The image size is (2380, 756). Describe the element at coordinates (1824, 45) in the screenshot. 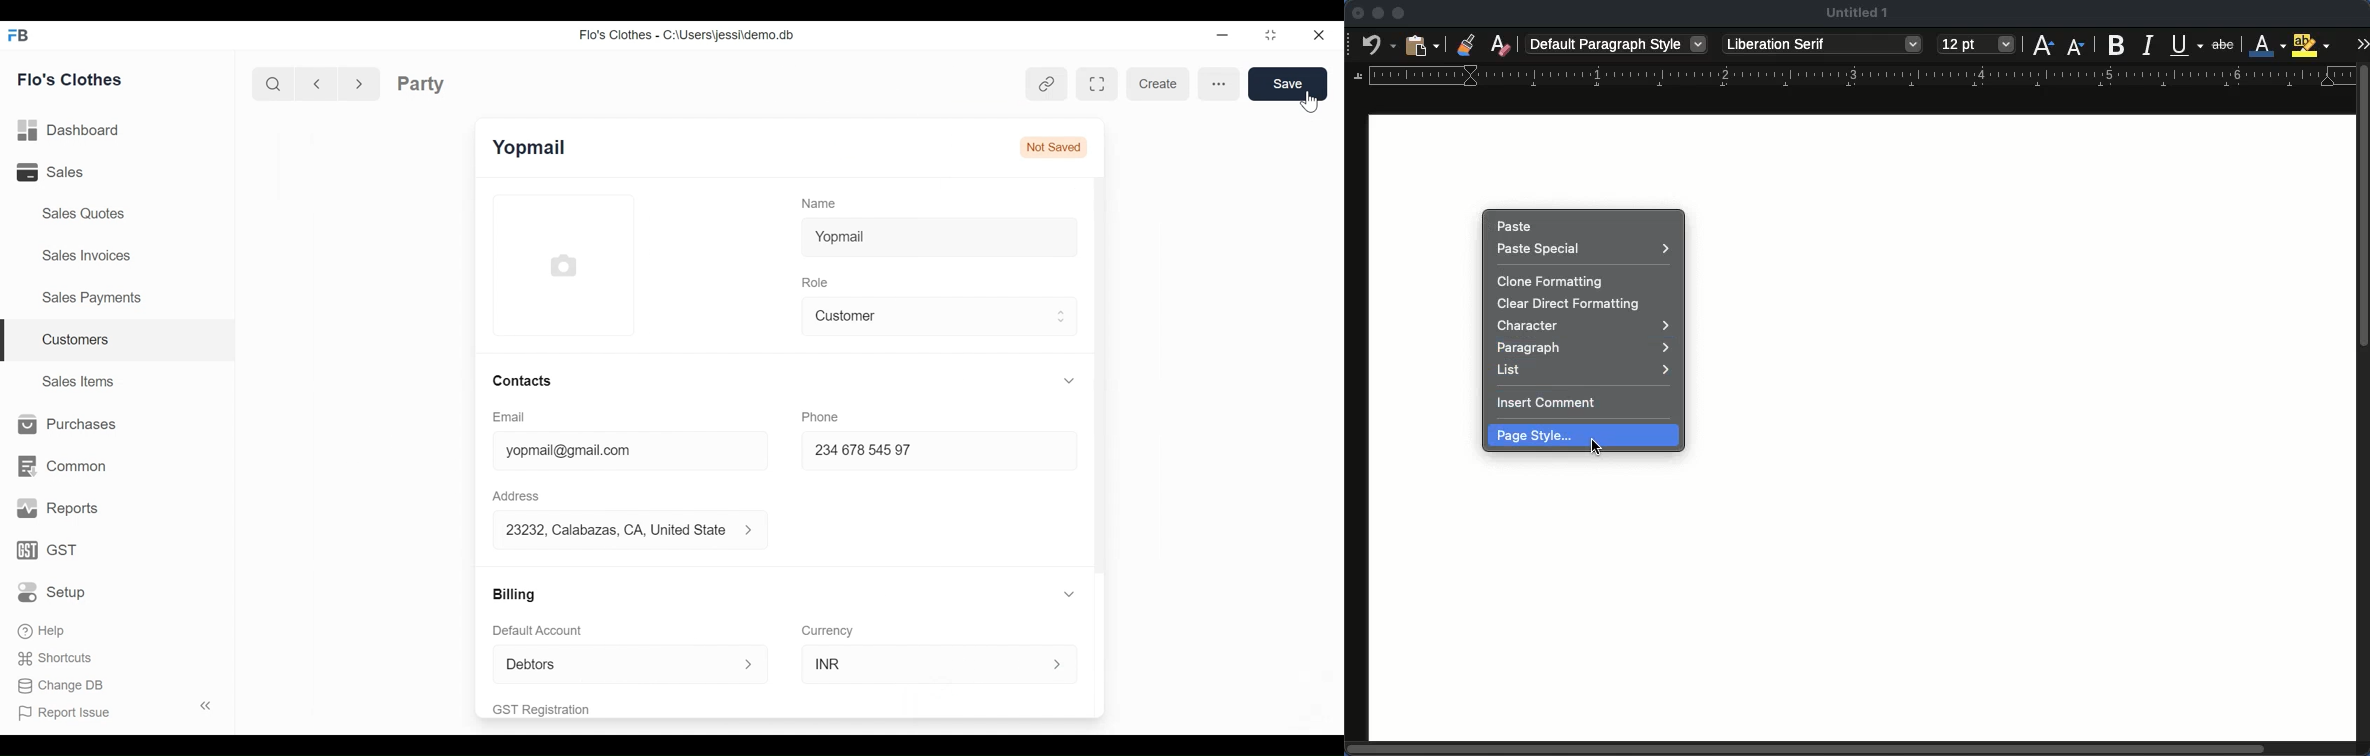

I see `Liberation serif` at that location.